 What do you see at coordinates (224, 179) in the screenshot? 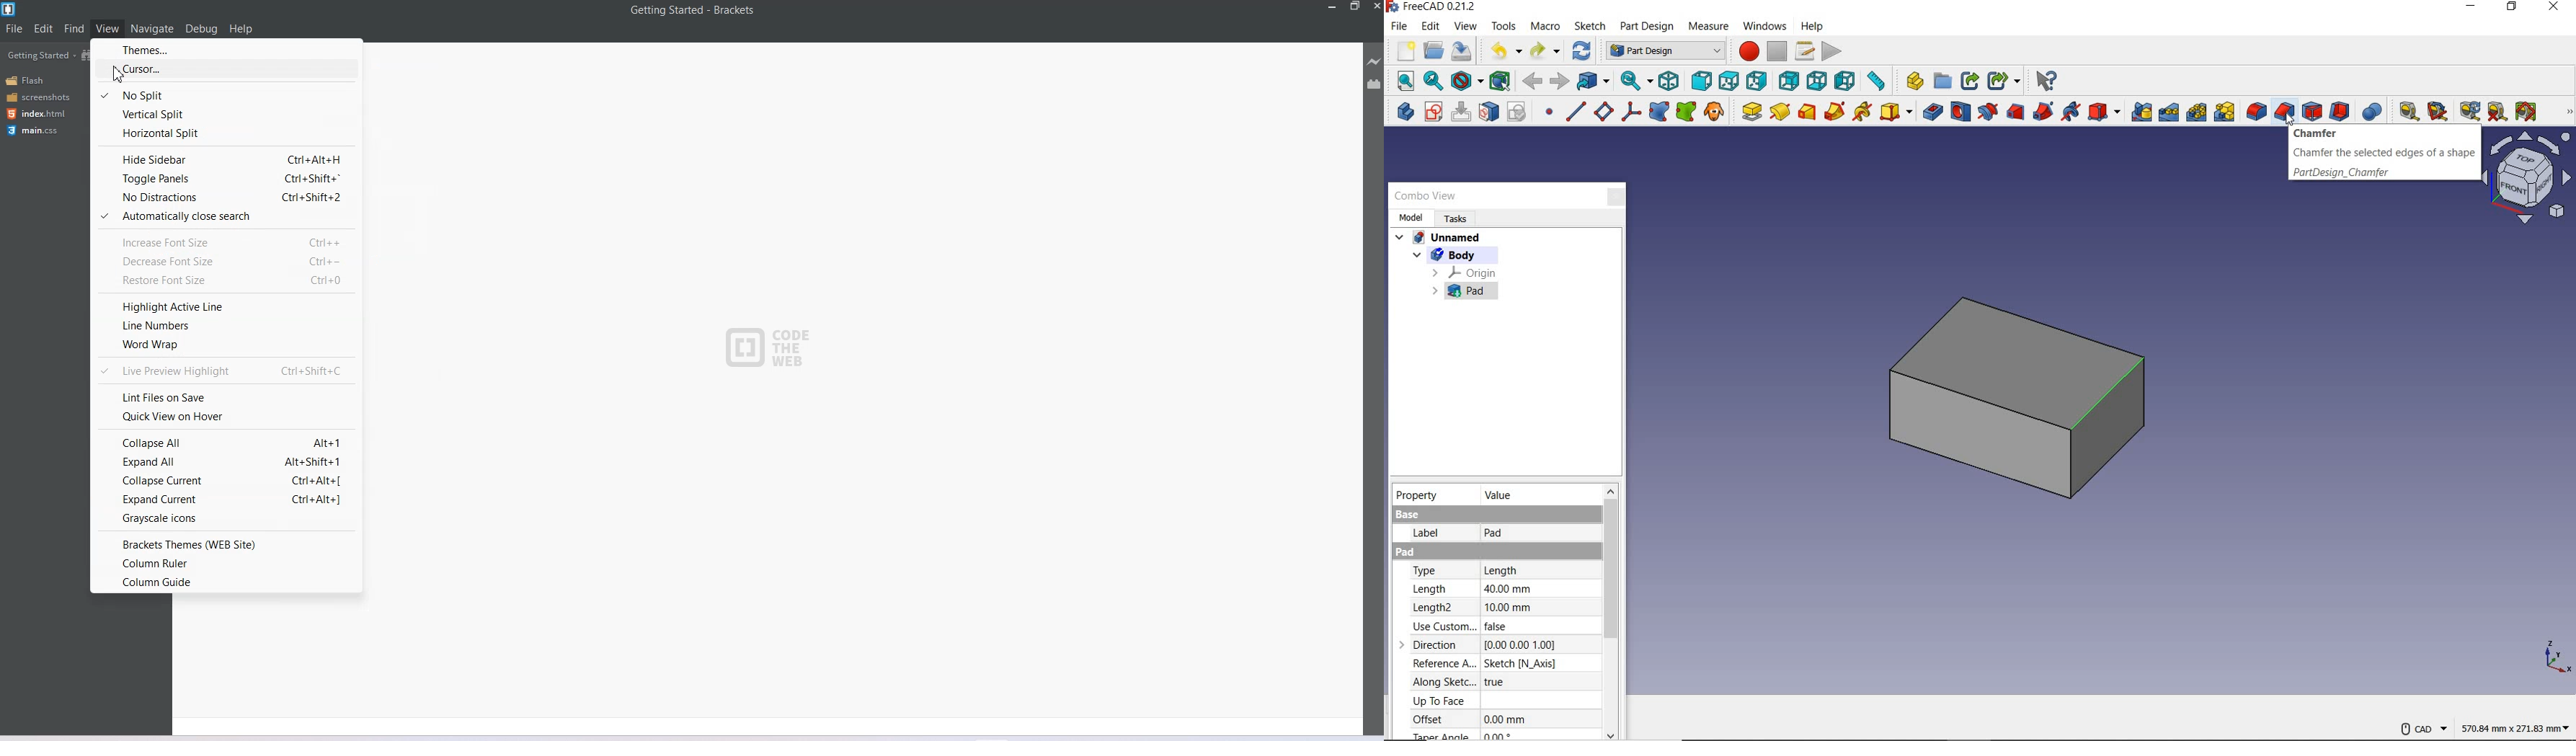
I see `Toggle panels` at bounding box center [224, 179].